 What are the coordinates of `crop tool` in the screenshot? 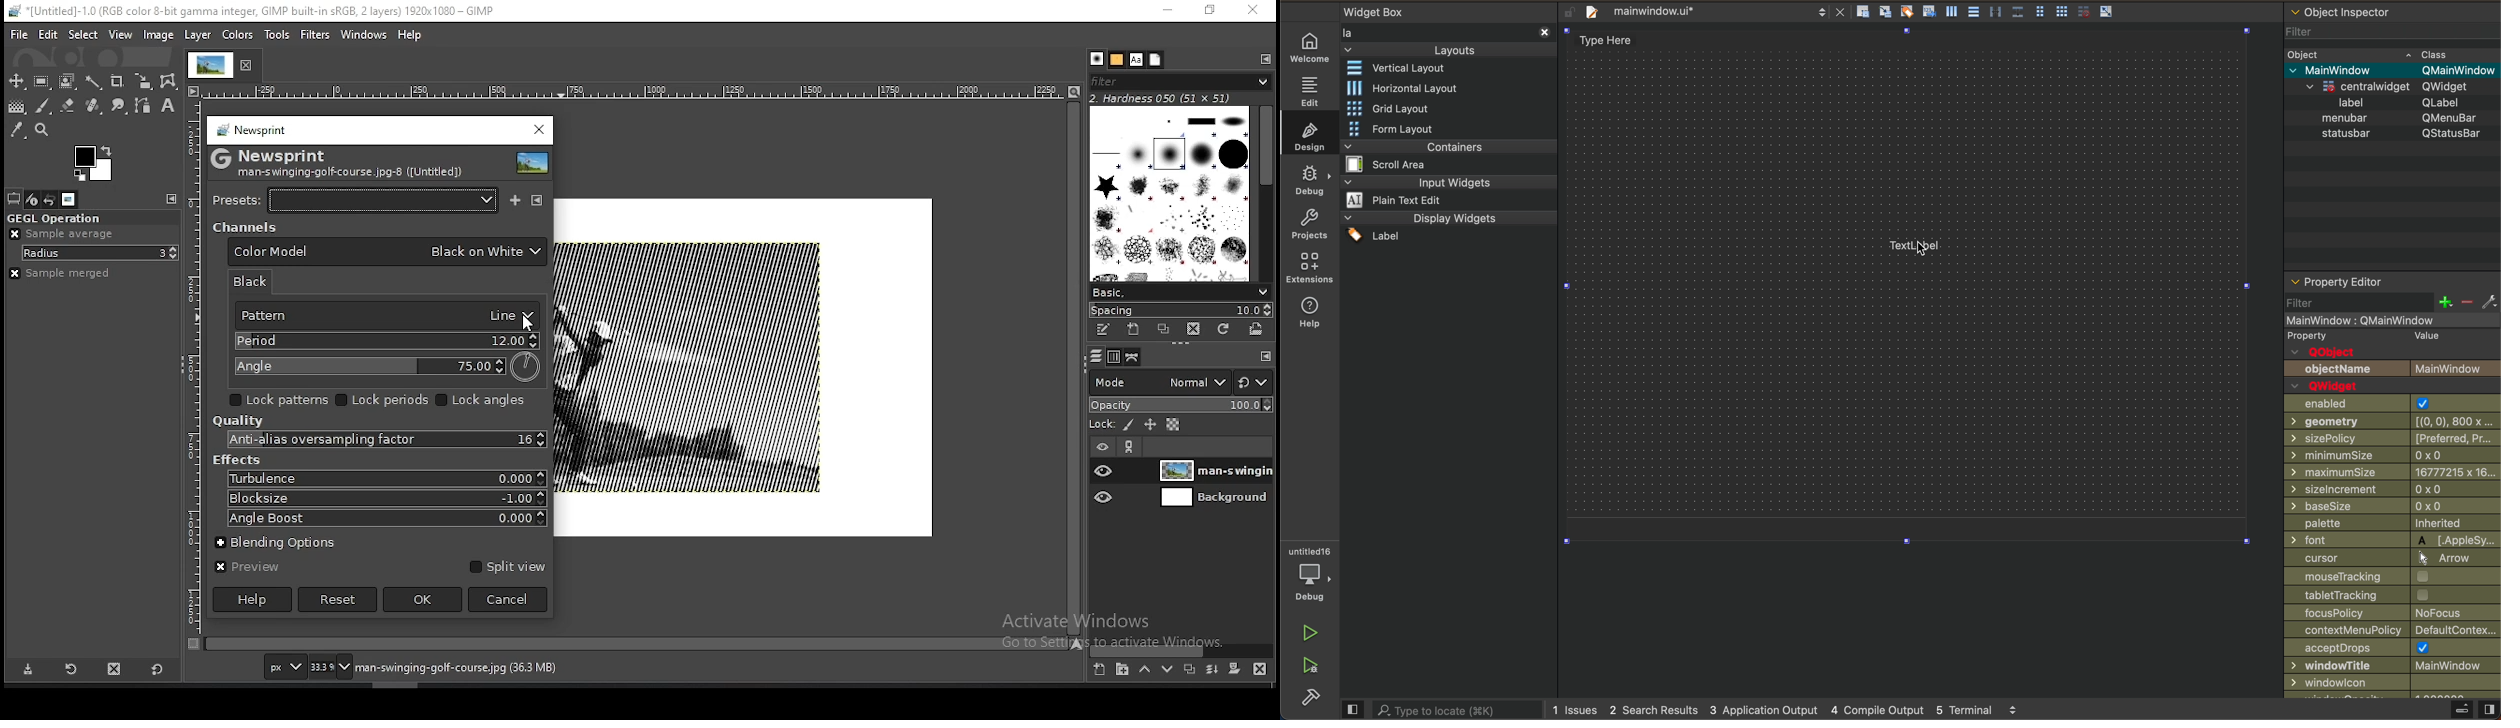 It's located at (119, 82).